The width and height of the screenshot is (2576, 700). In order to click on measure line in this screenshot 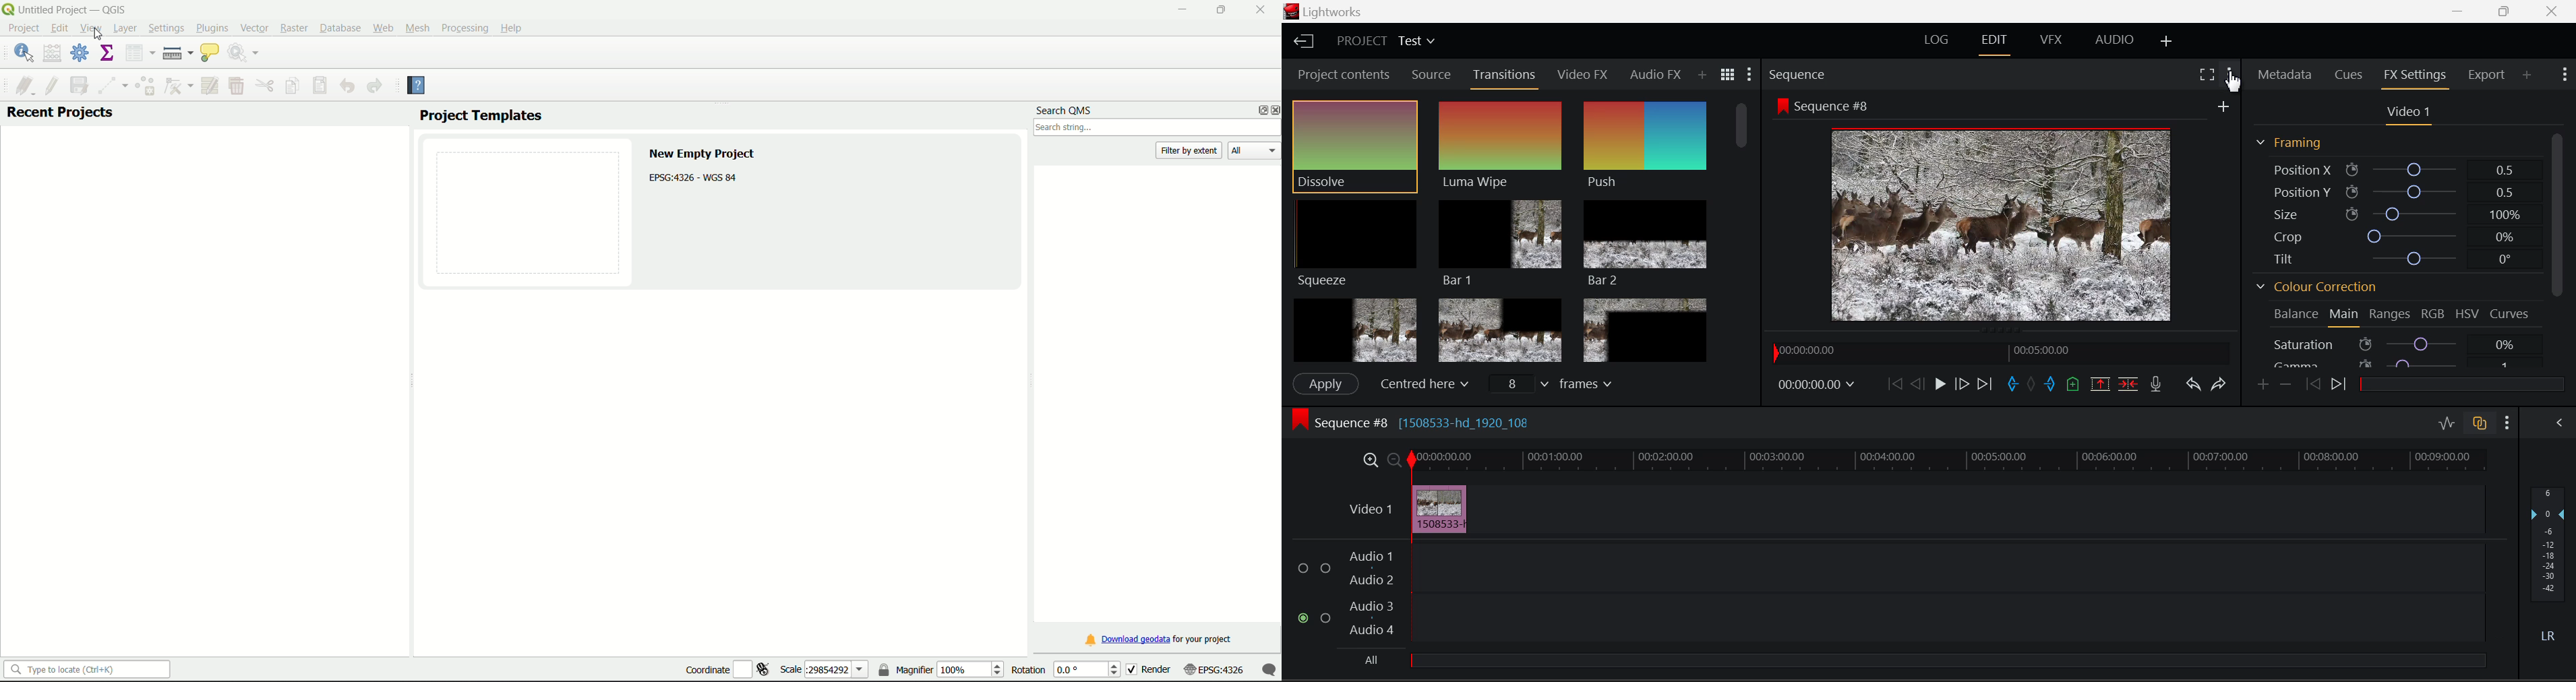, I will do `click(178, 53)`.